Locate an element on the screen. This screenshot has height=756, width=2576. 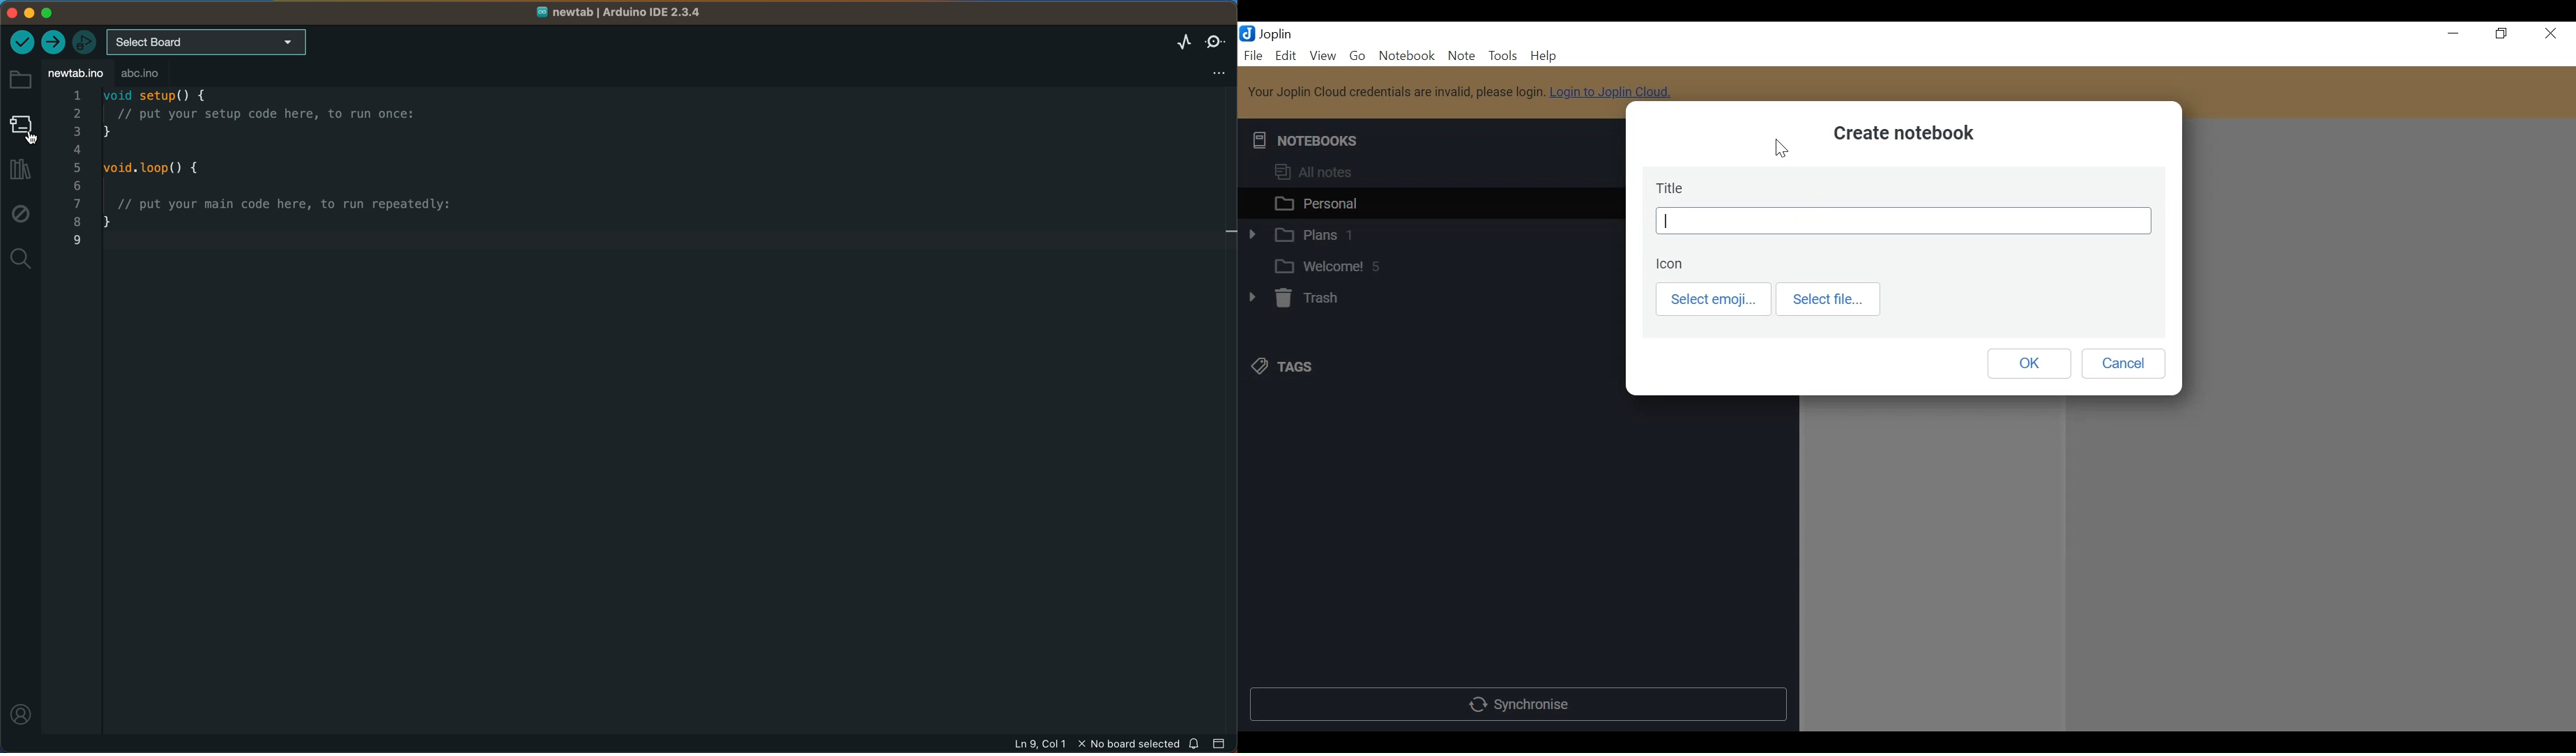
Login to Joplin Cloud is located at coordinates (1610, 98).